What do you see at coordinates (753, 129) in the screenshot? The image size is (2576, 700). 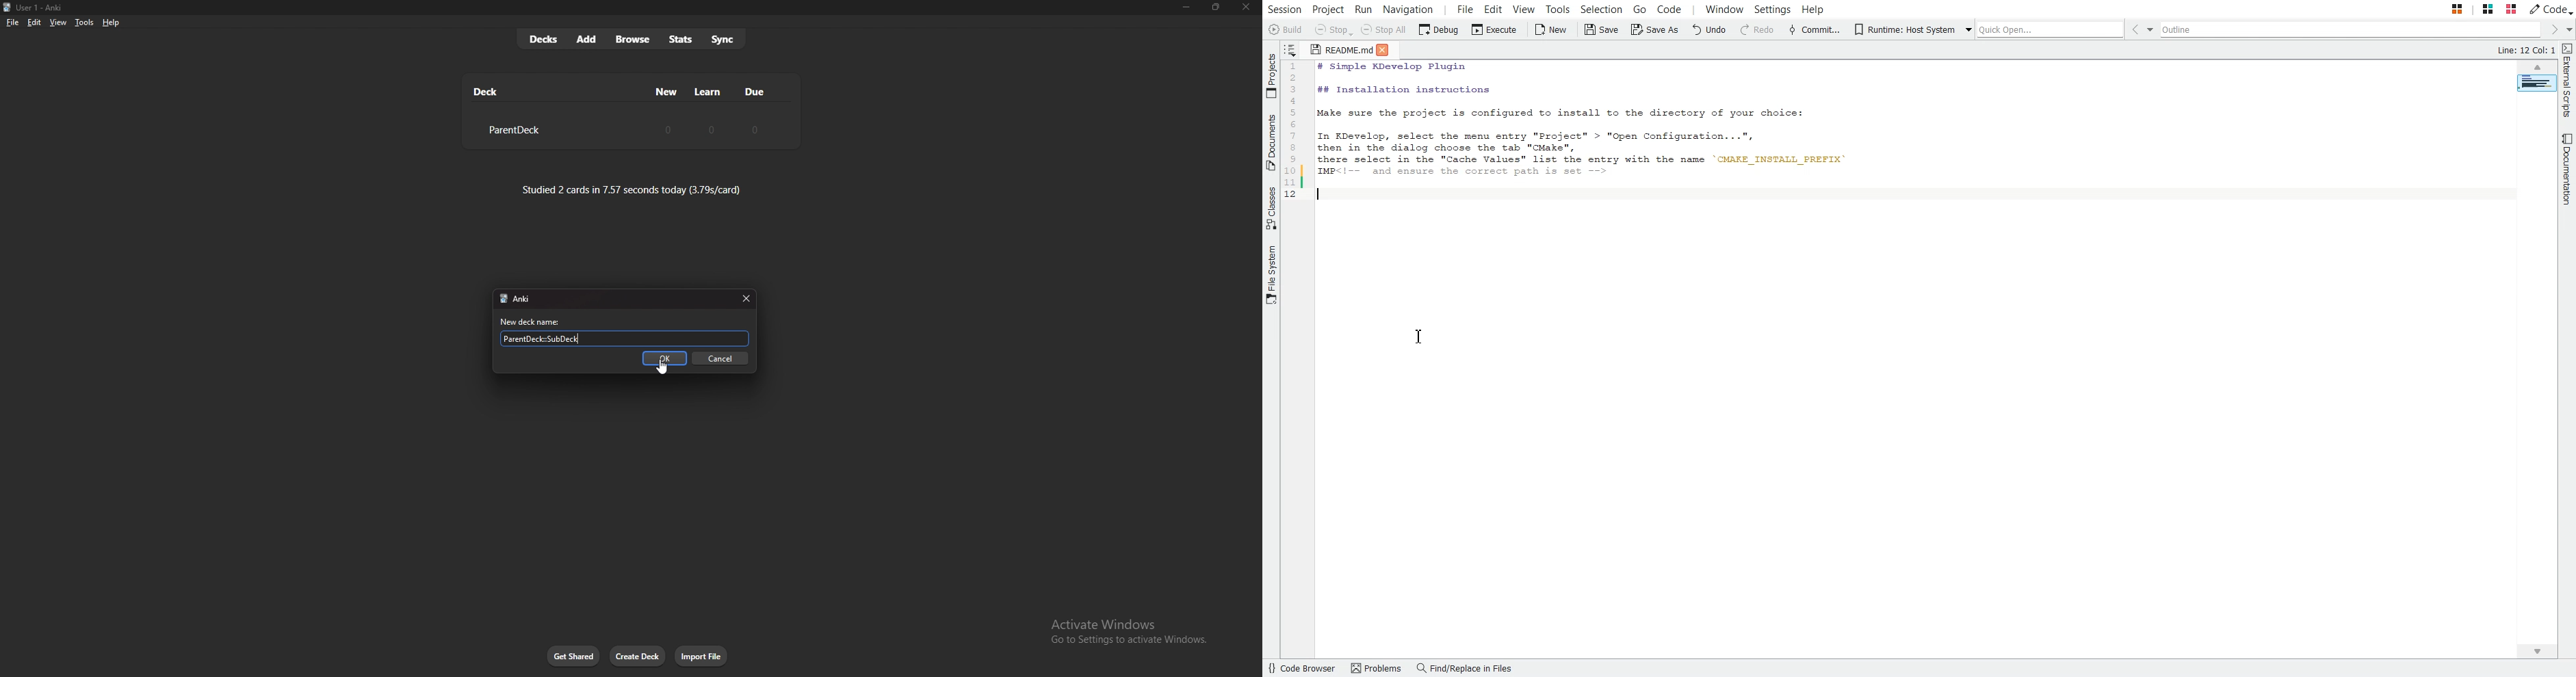 I see `0` at bounding box center [753, 129].